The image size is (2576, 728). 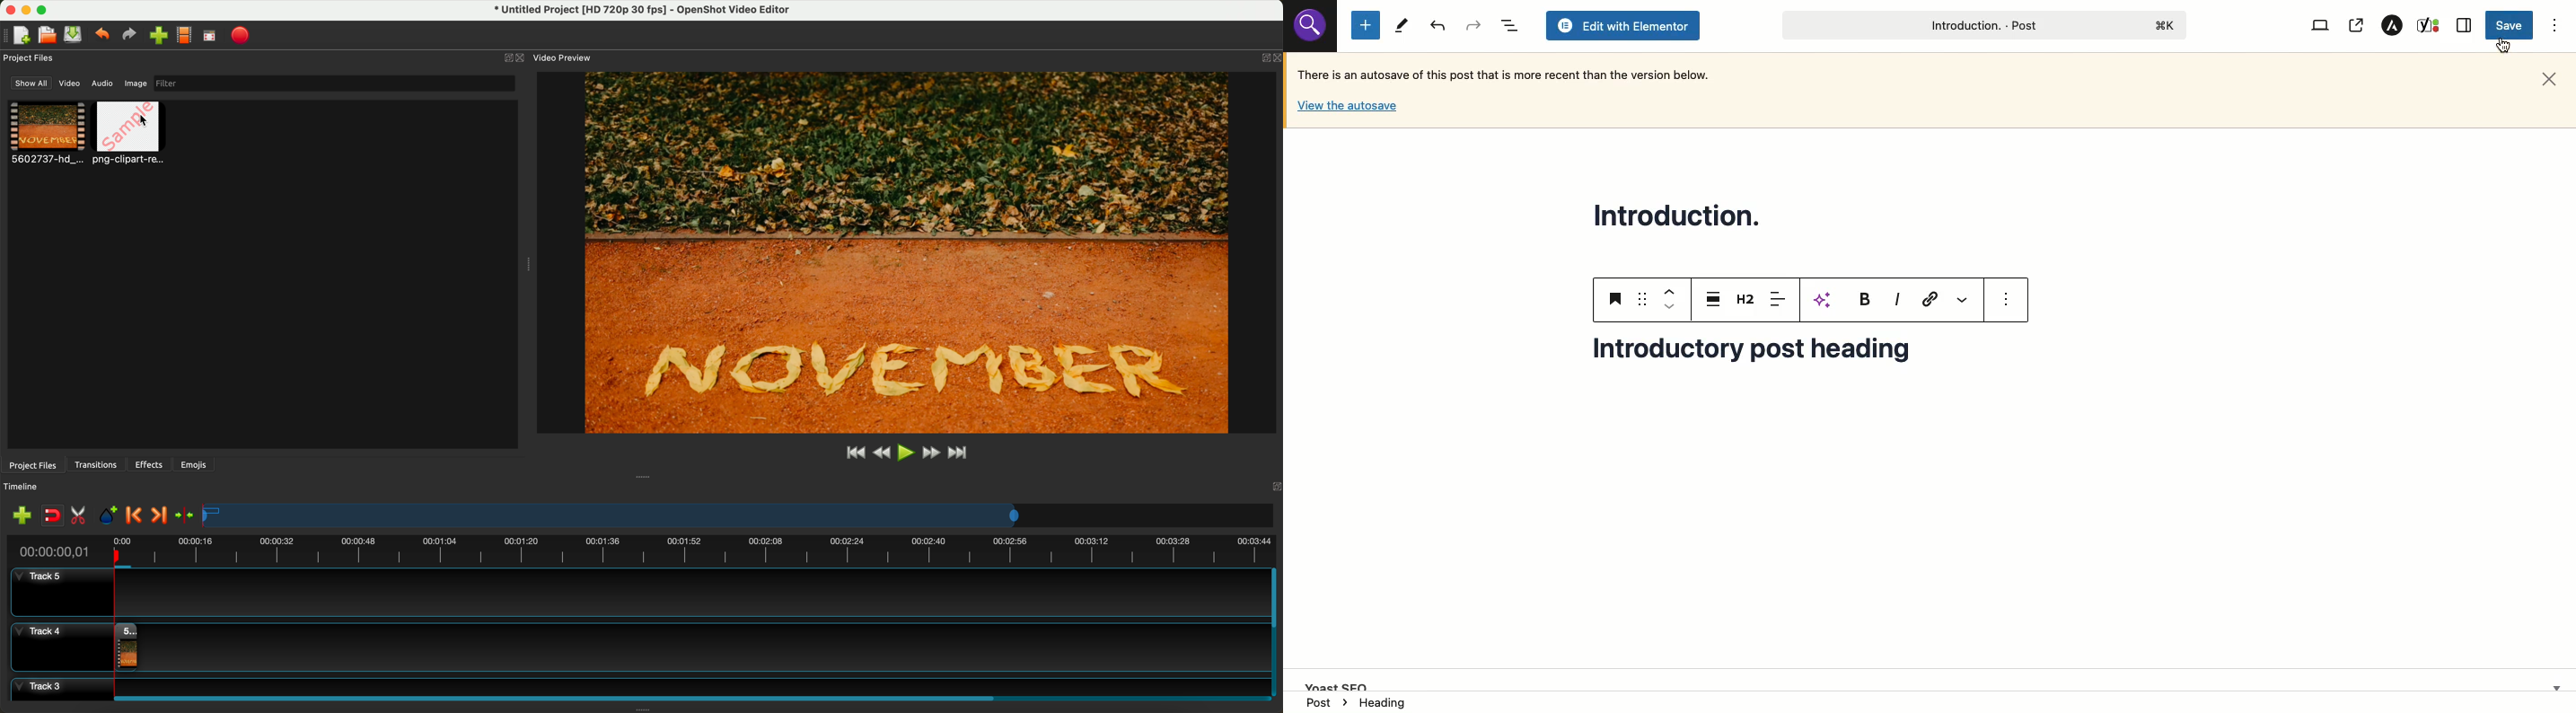 What do you see at coordinates (187, 37) in the screenshot?
I see `choose profile` at bounding box center [187, 37].